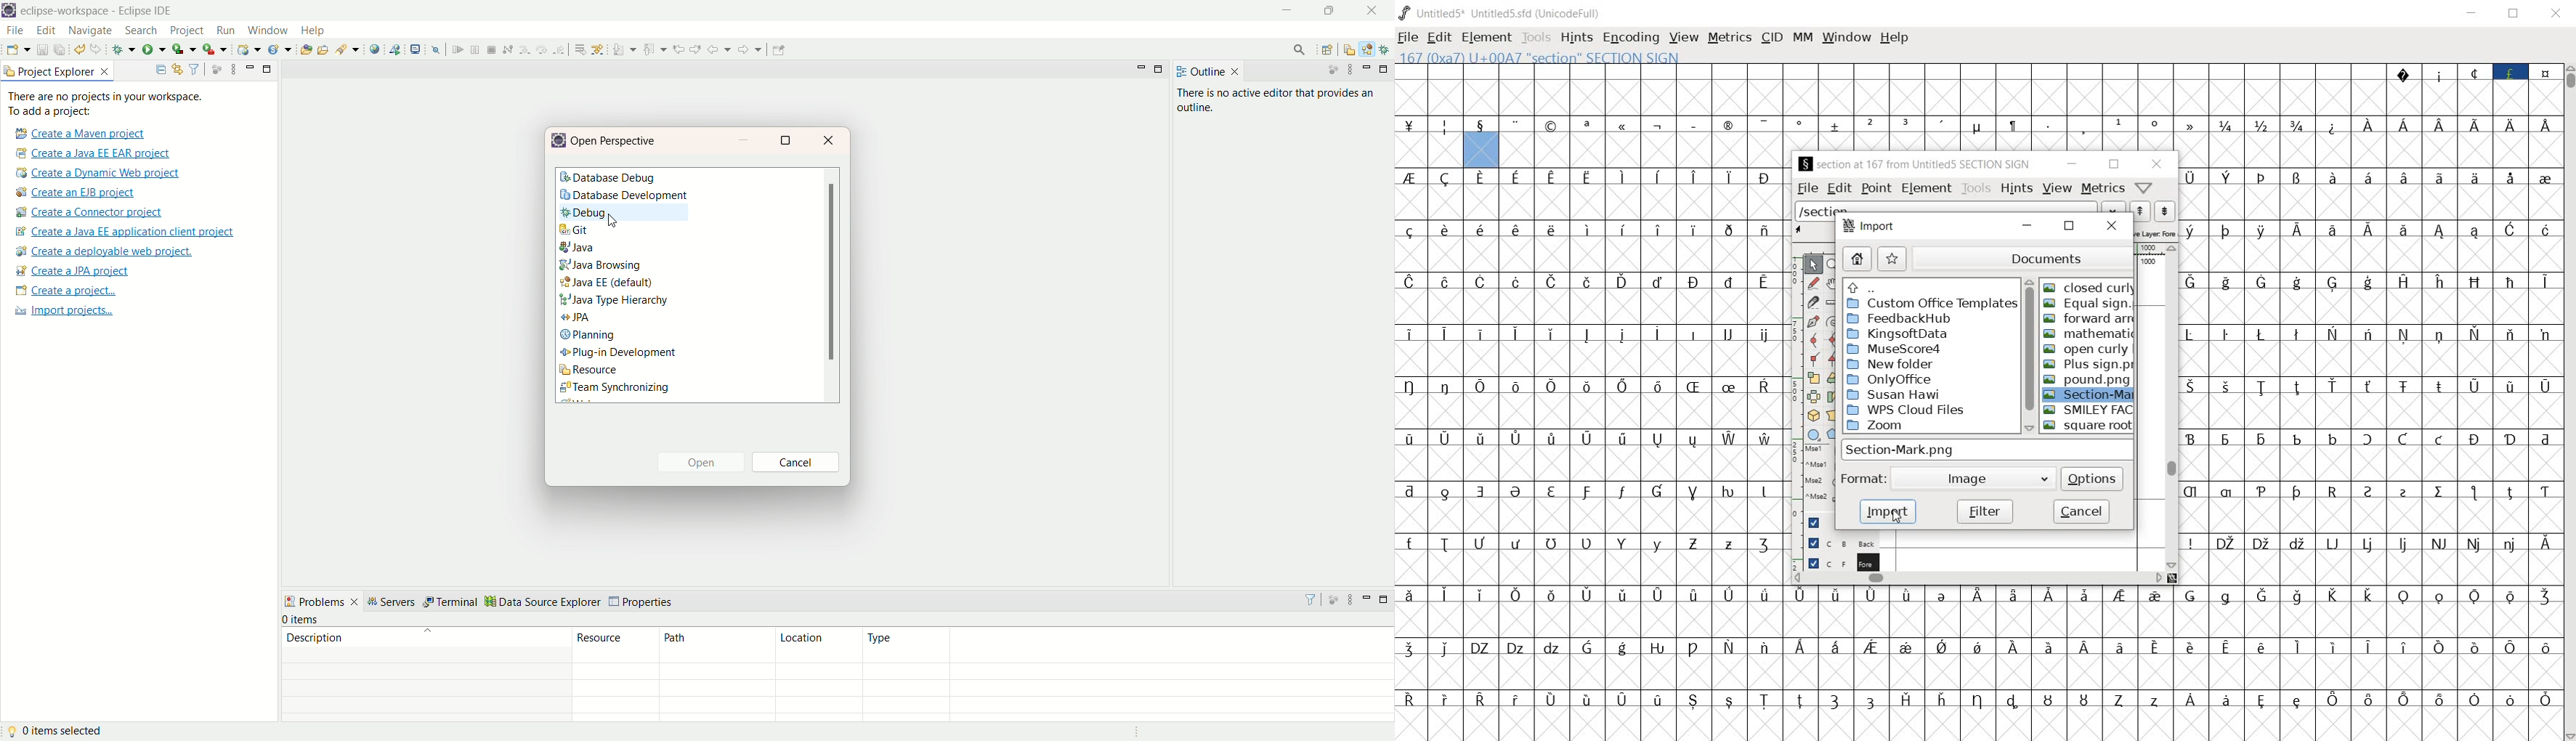 The image size is (2576, 756). Describe the element at coordinates (1895, 38) in the screenshot. I see `help` at that location.